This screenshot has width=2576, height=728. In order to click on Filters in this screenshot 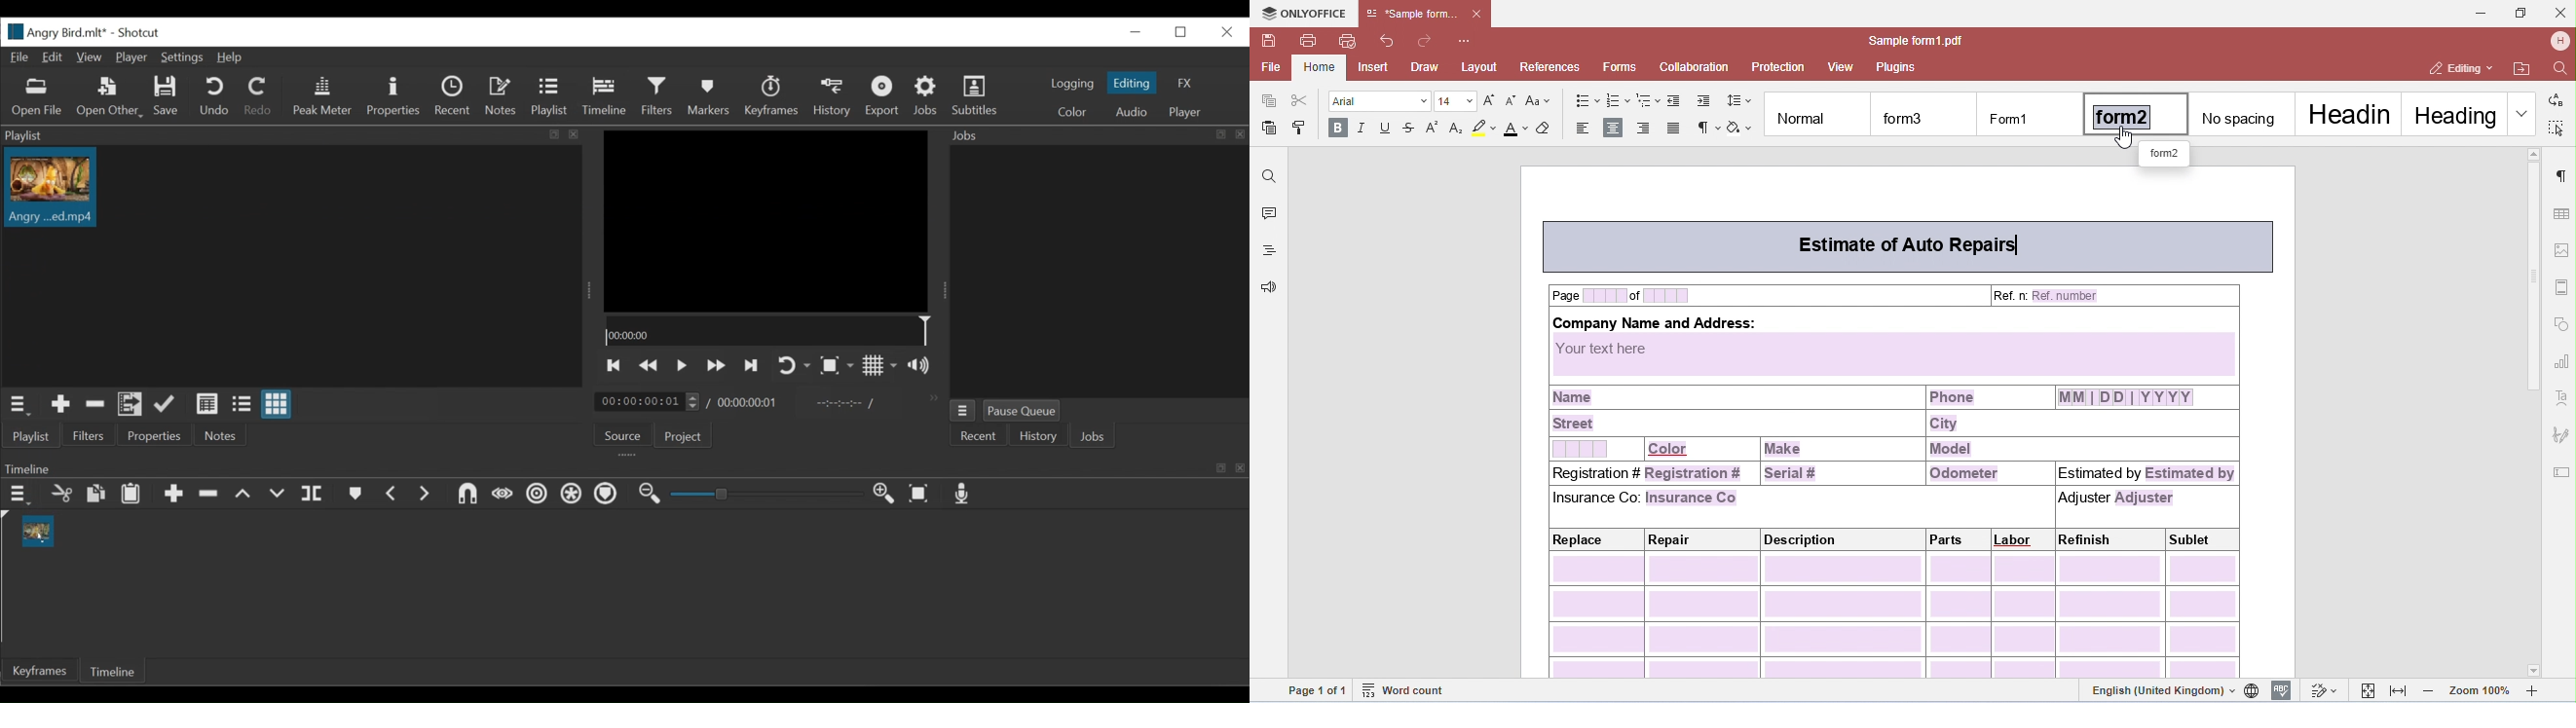, I will do `click(87, 435)`.